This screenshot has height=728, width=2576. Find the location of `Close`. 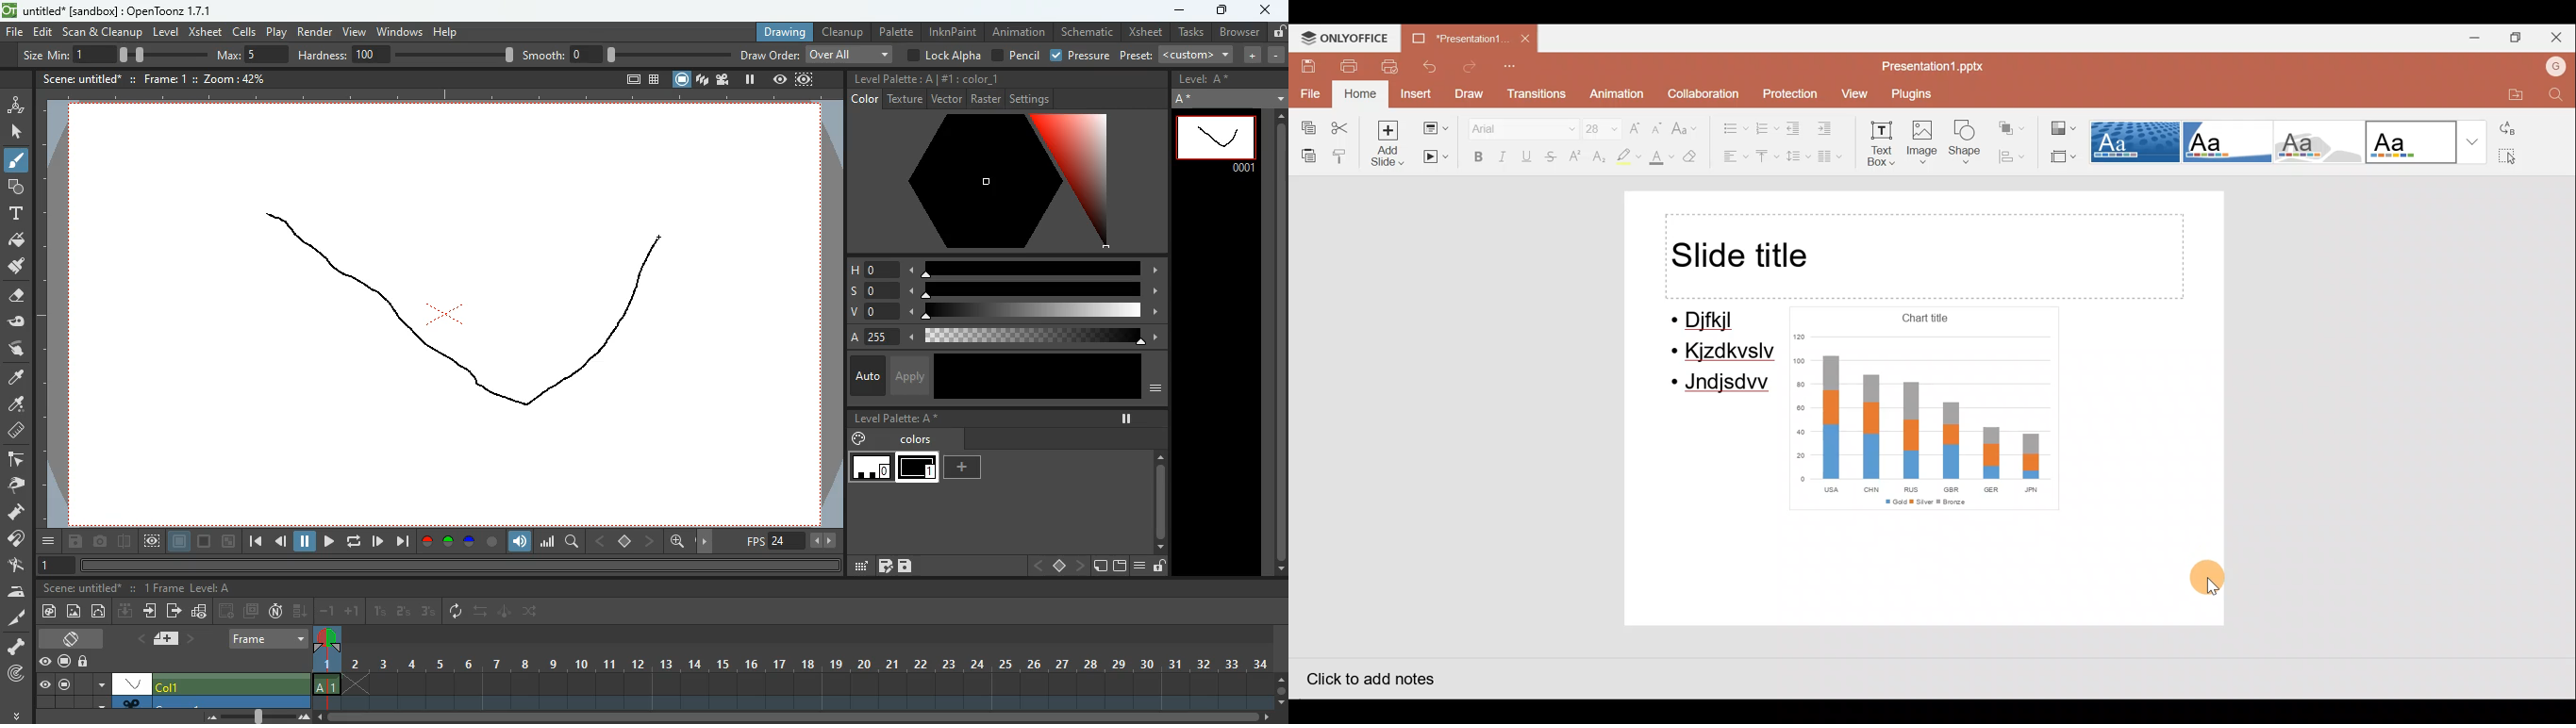

Close is located at coordinates (2556, 35).